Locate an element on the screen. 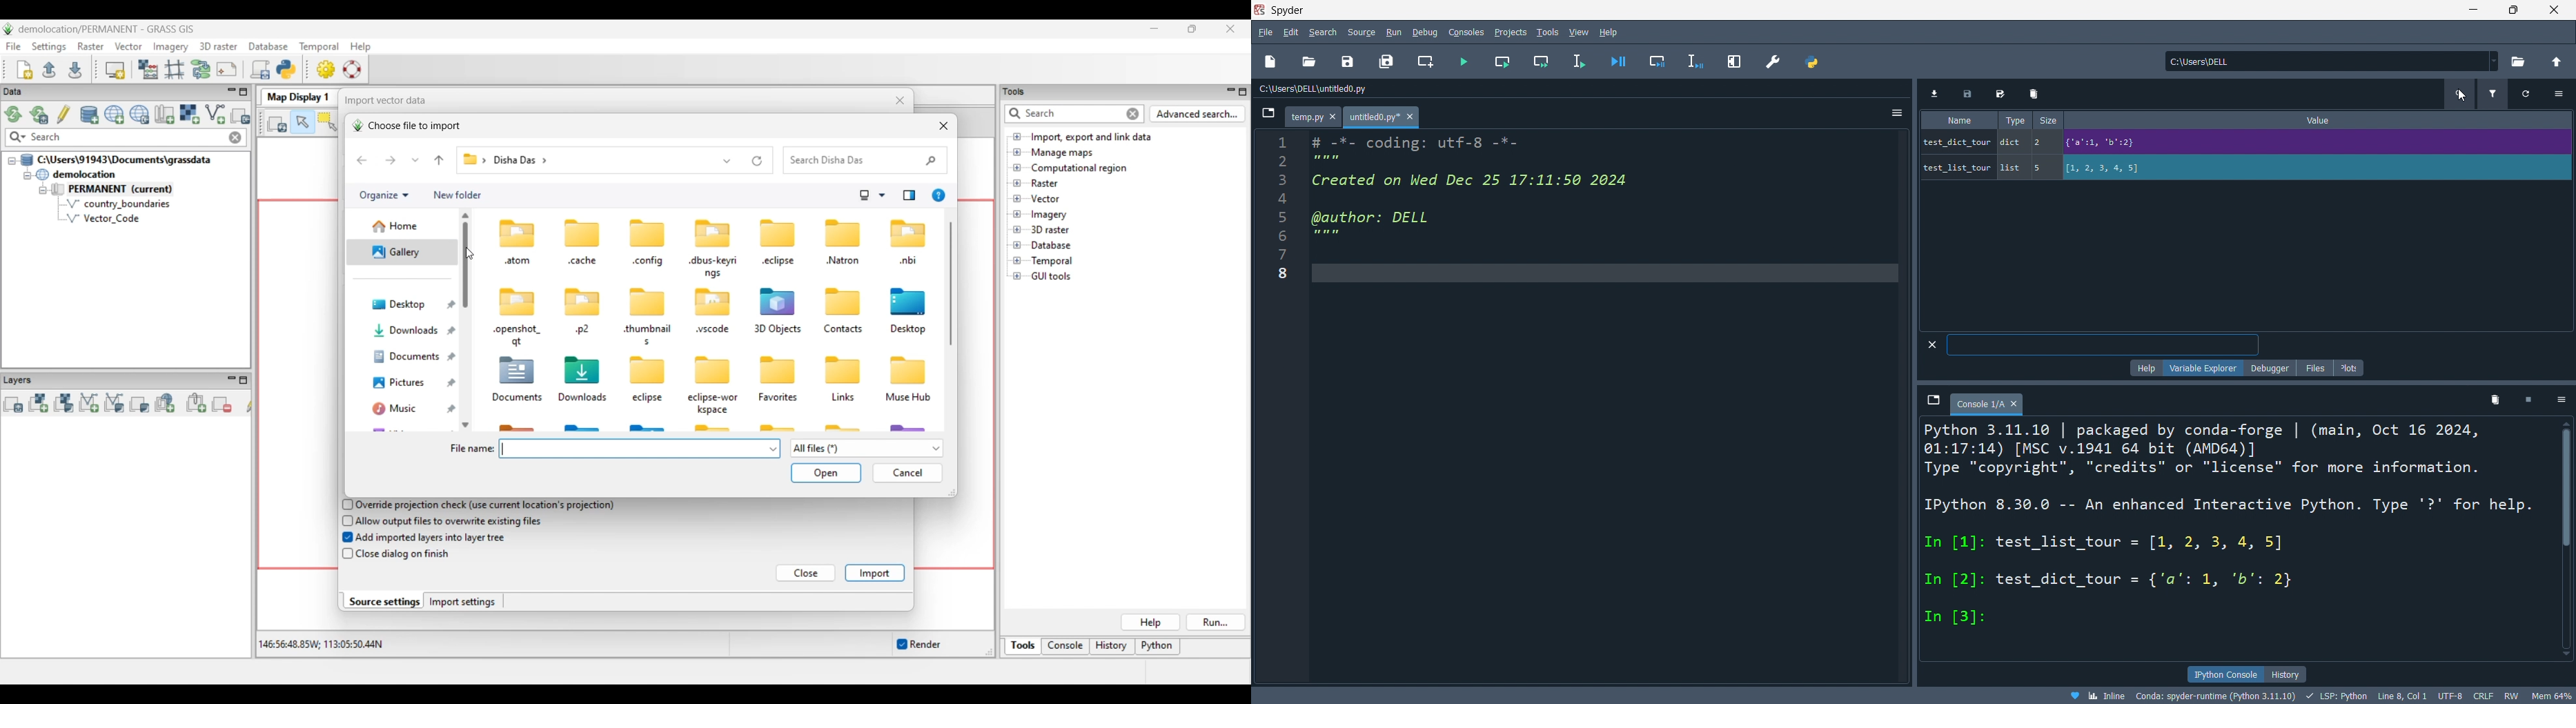 The height and width of the screenshot is (728, 2576). file is located at coordinates (1264, 32).